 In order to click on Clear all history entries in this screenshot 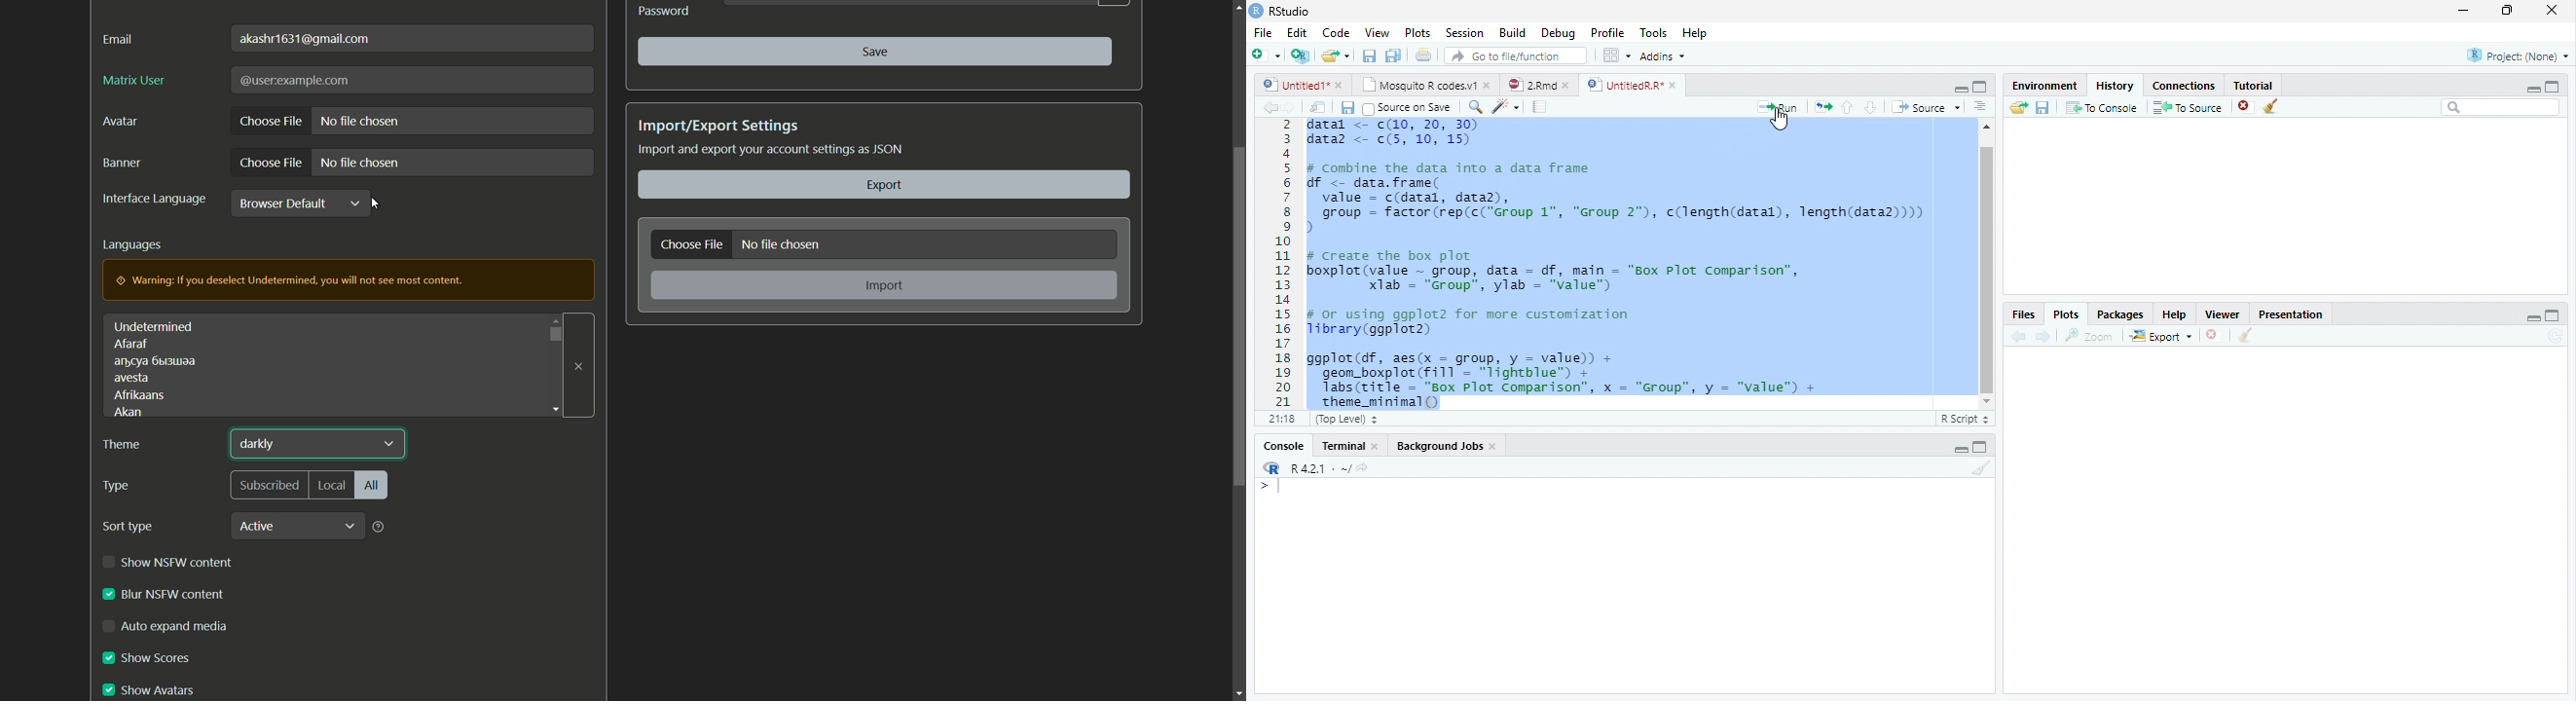, I will do `click(2271, 106)`.